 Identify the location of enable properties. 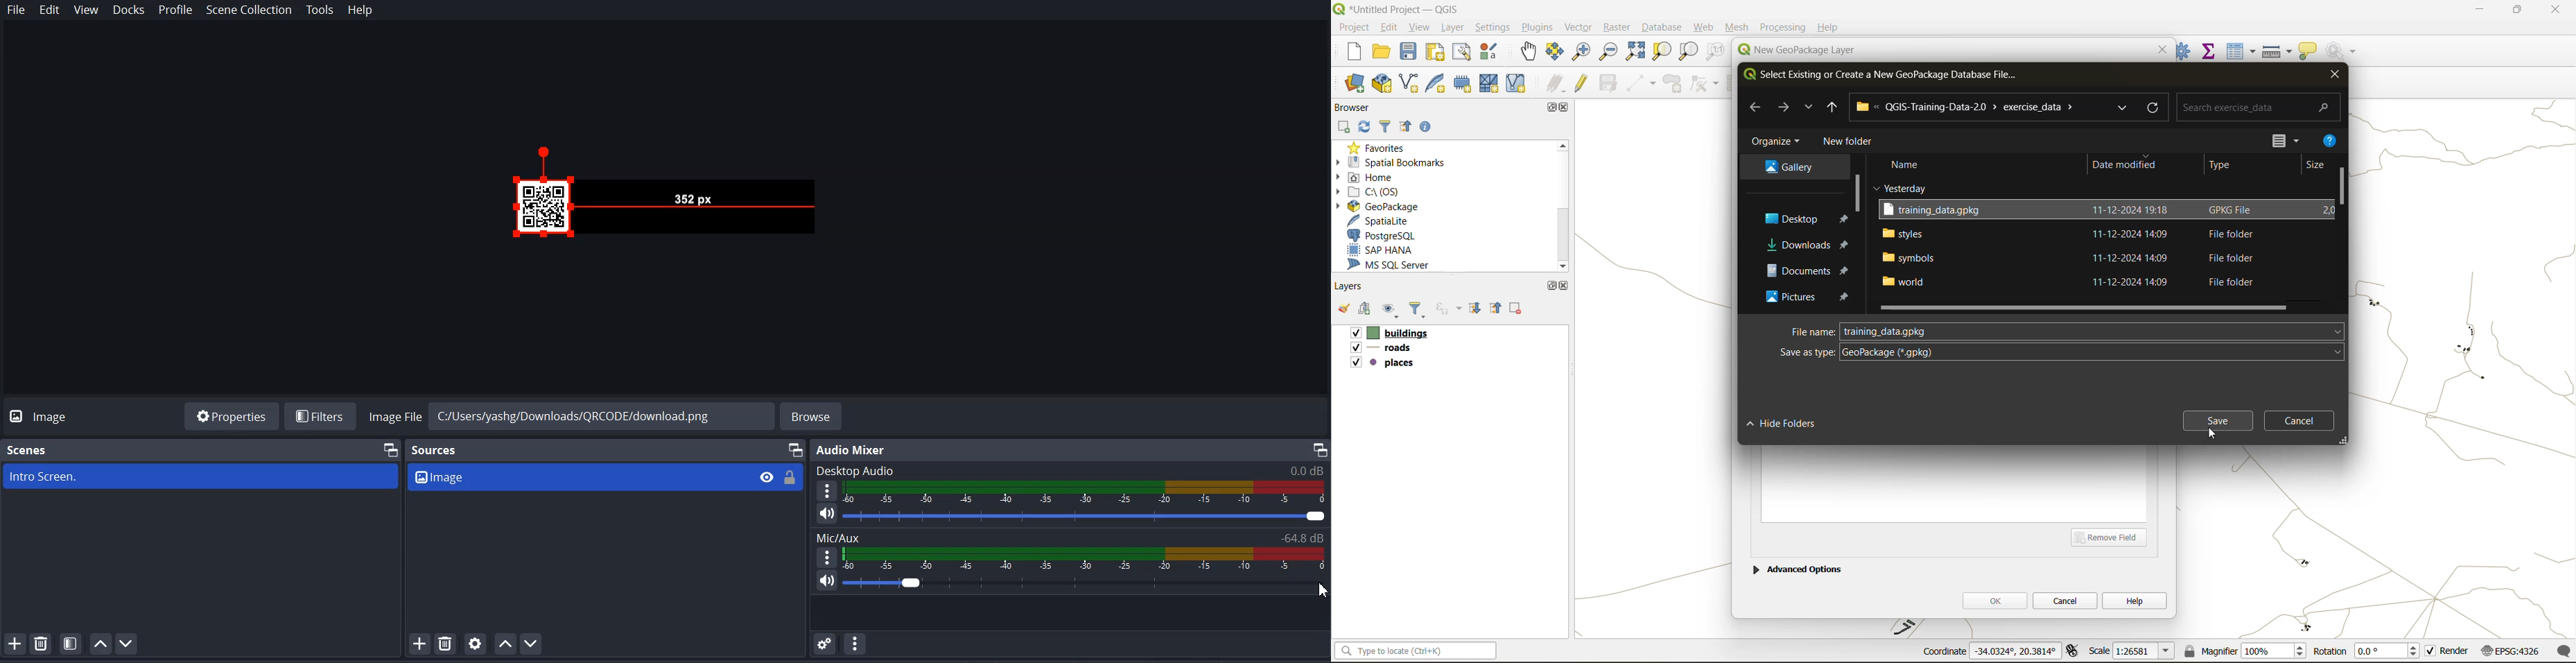
(1429, 126).